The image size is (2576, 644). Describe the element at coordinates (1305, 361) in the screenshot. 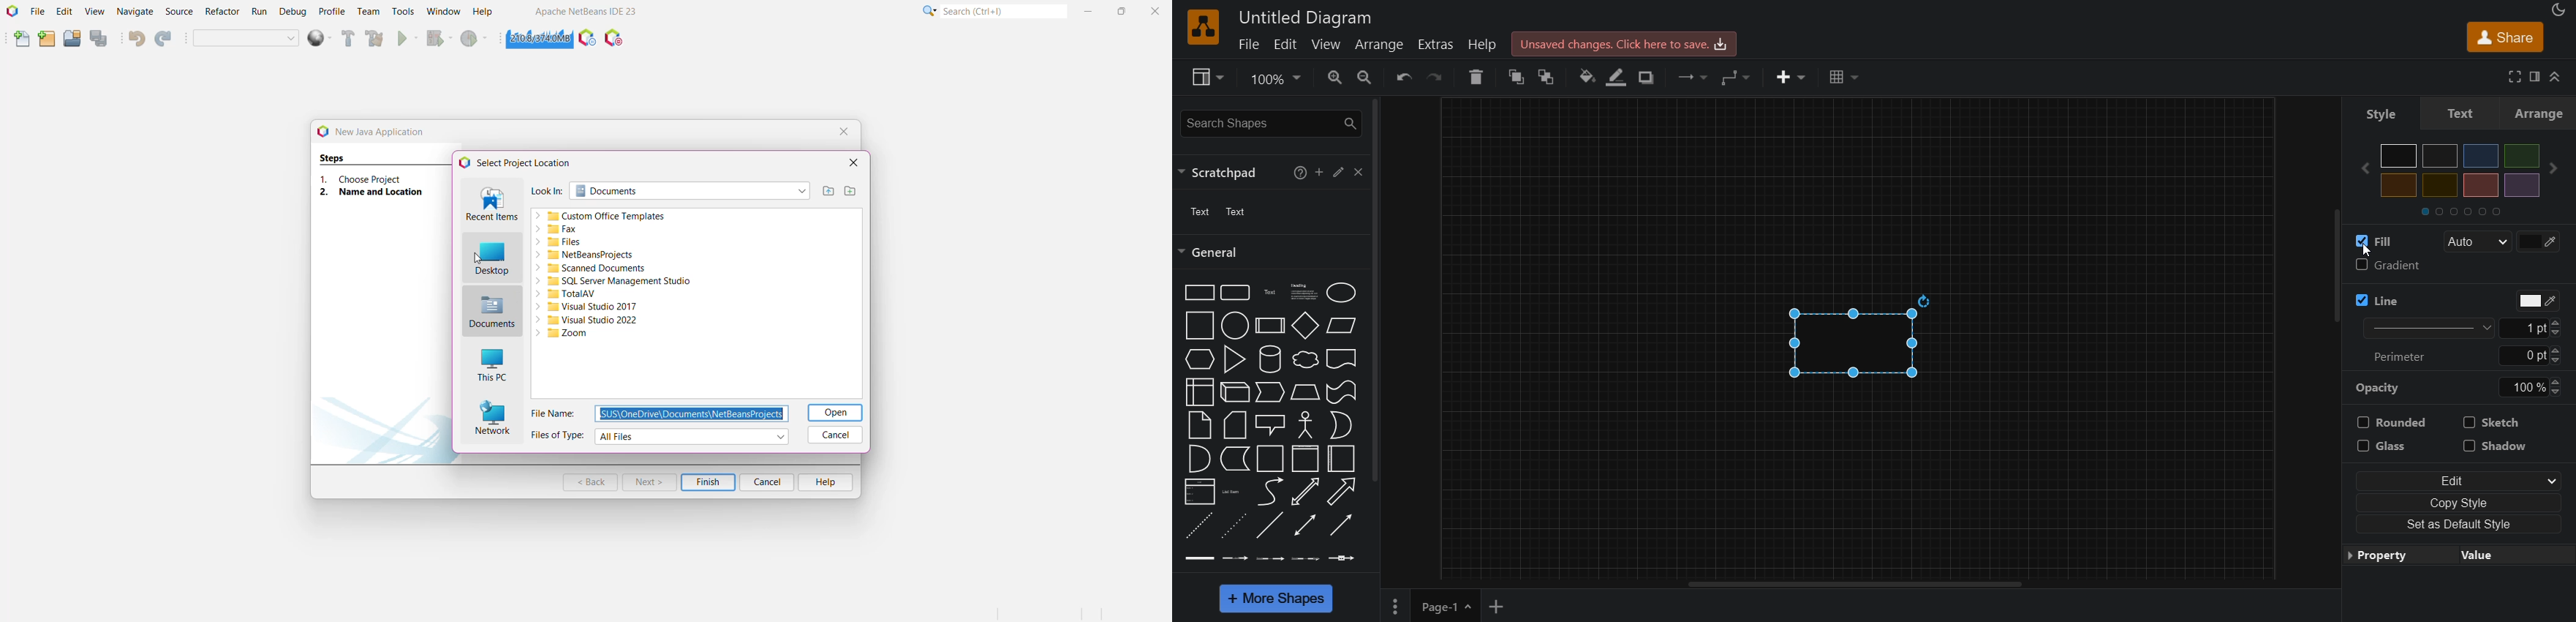

I see `cloud` at that location.